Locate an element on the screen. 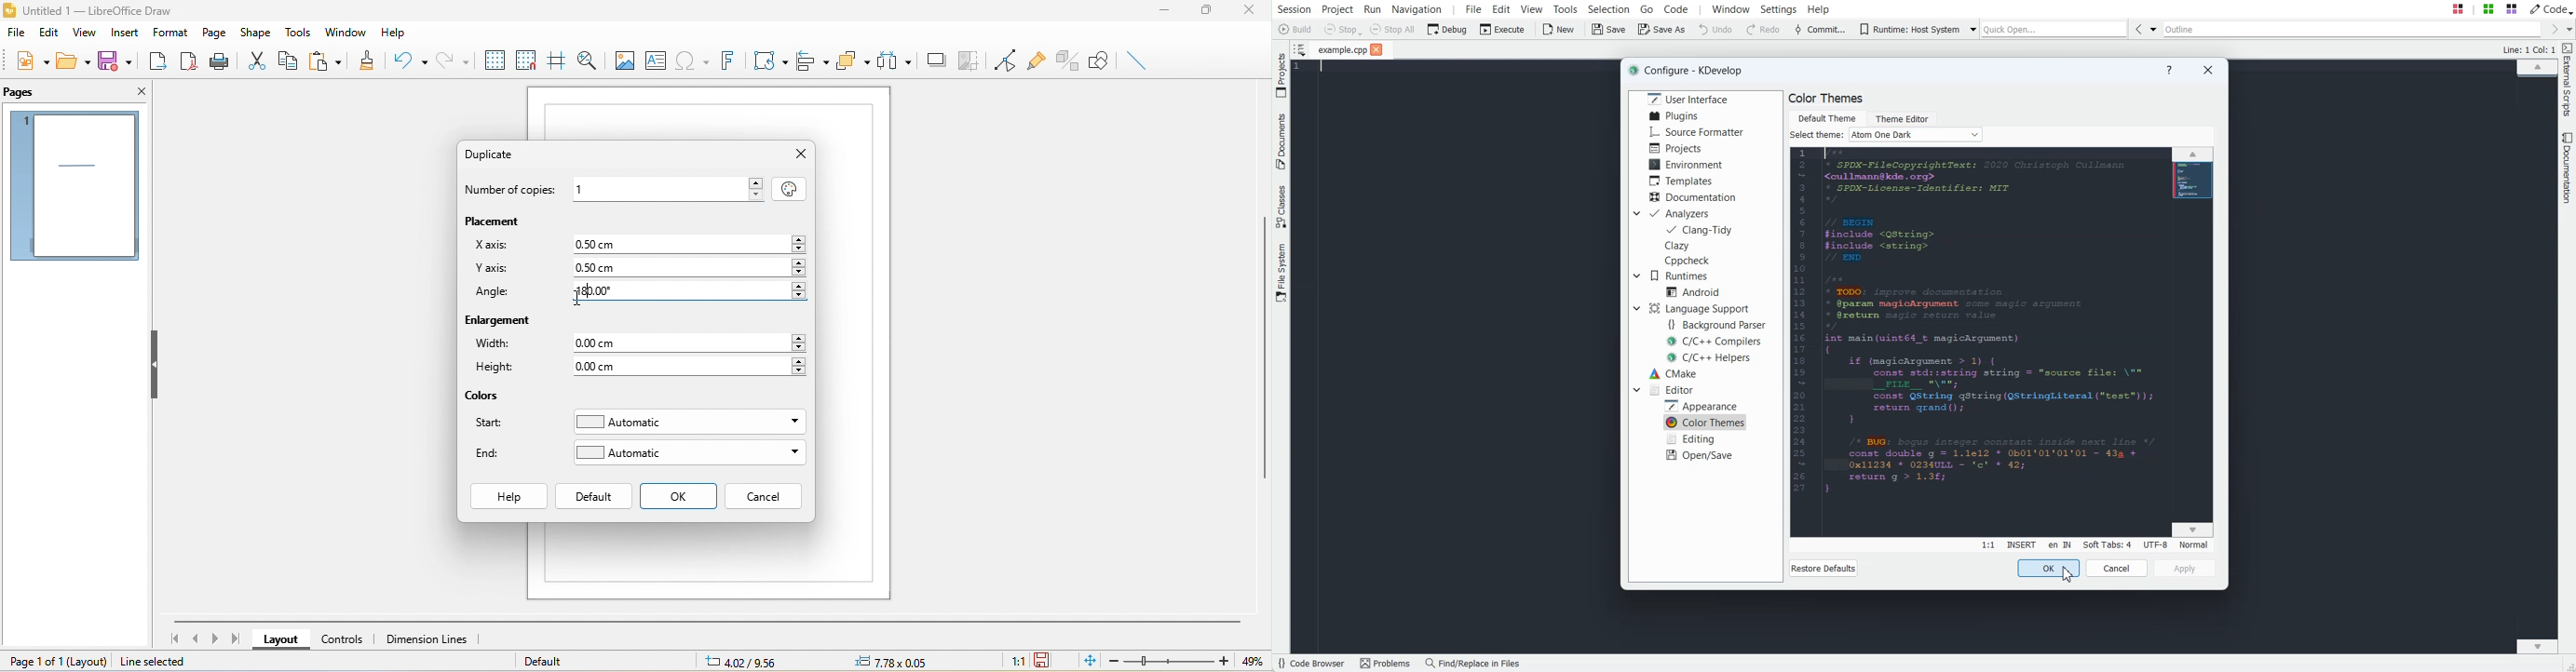  print is located at coordinates (222, 63).